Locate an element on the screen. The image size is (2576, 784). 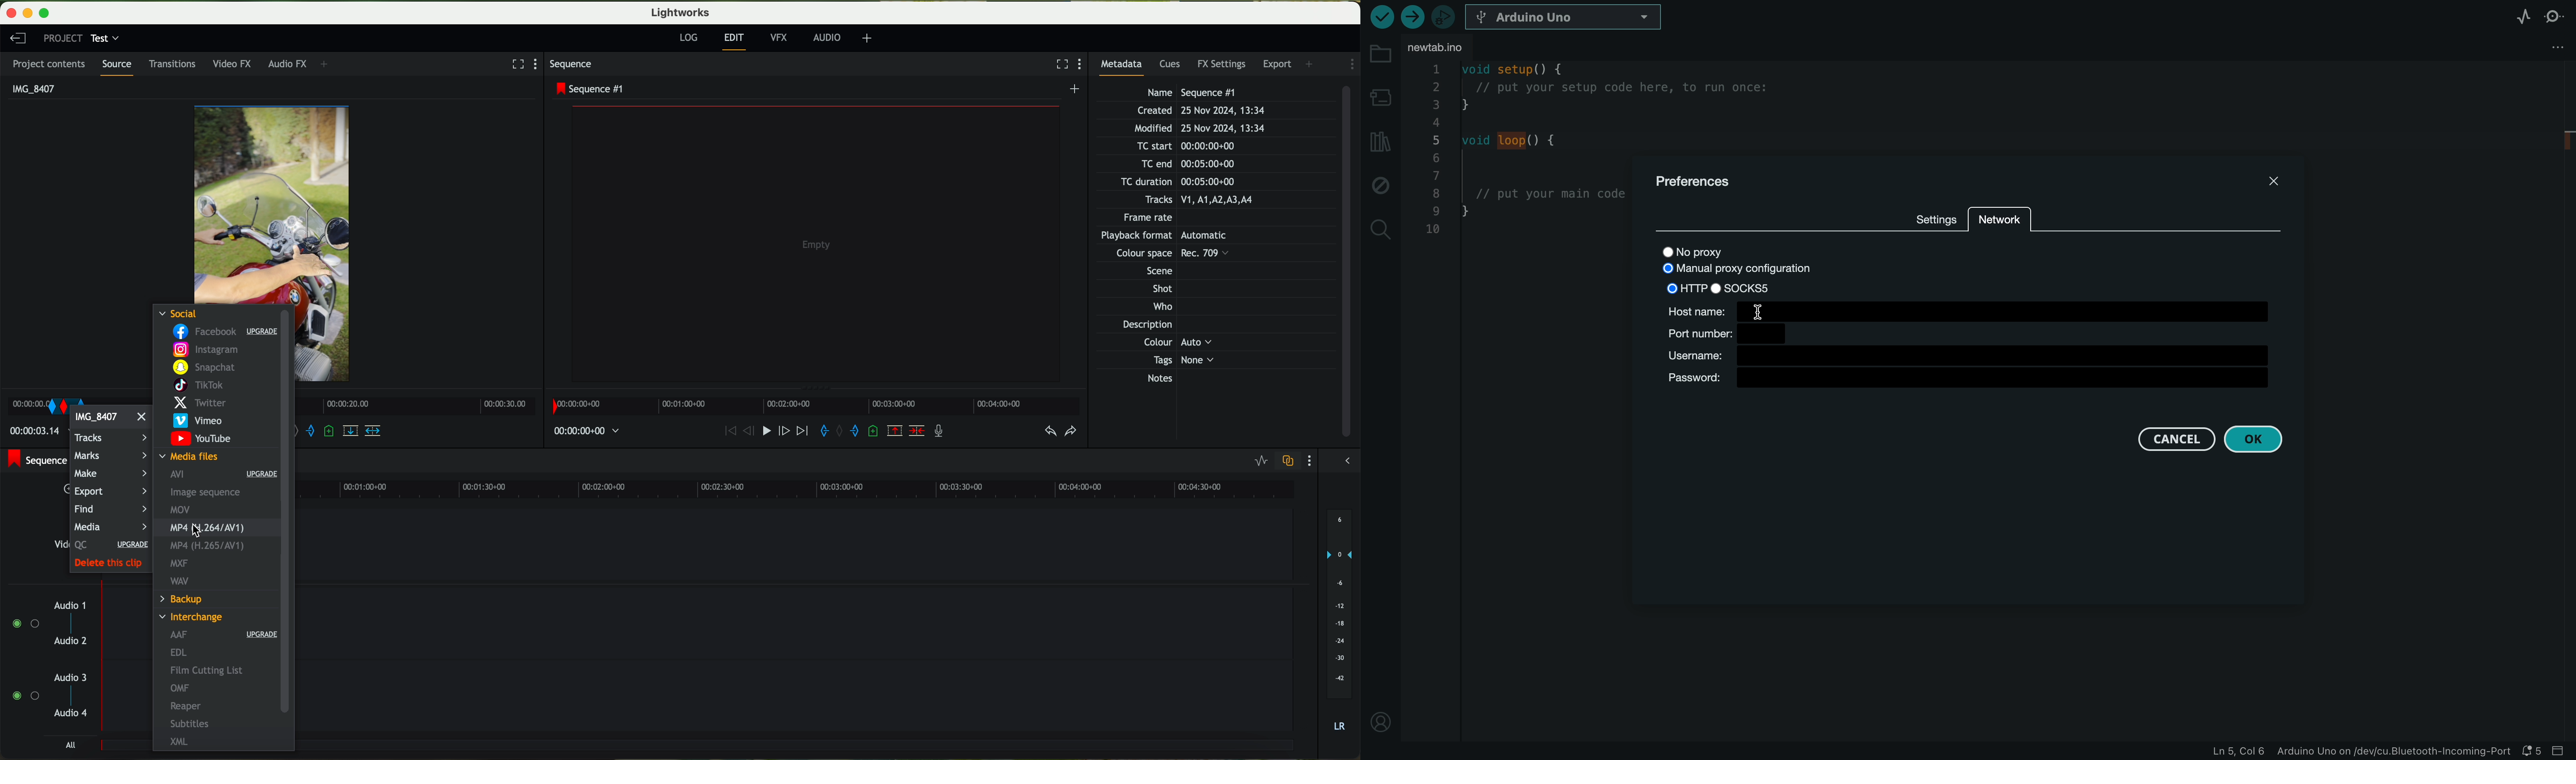
 is located at coordinates (1155, 270).